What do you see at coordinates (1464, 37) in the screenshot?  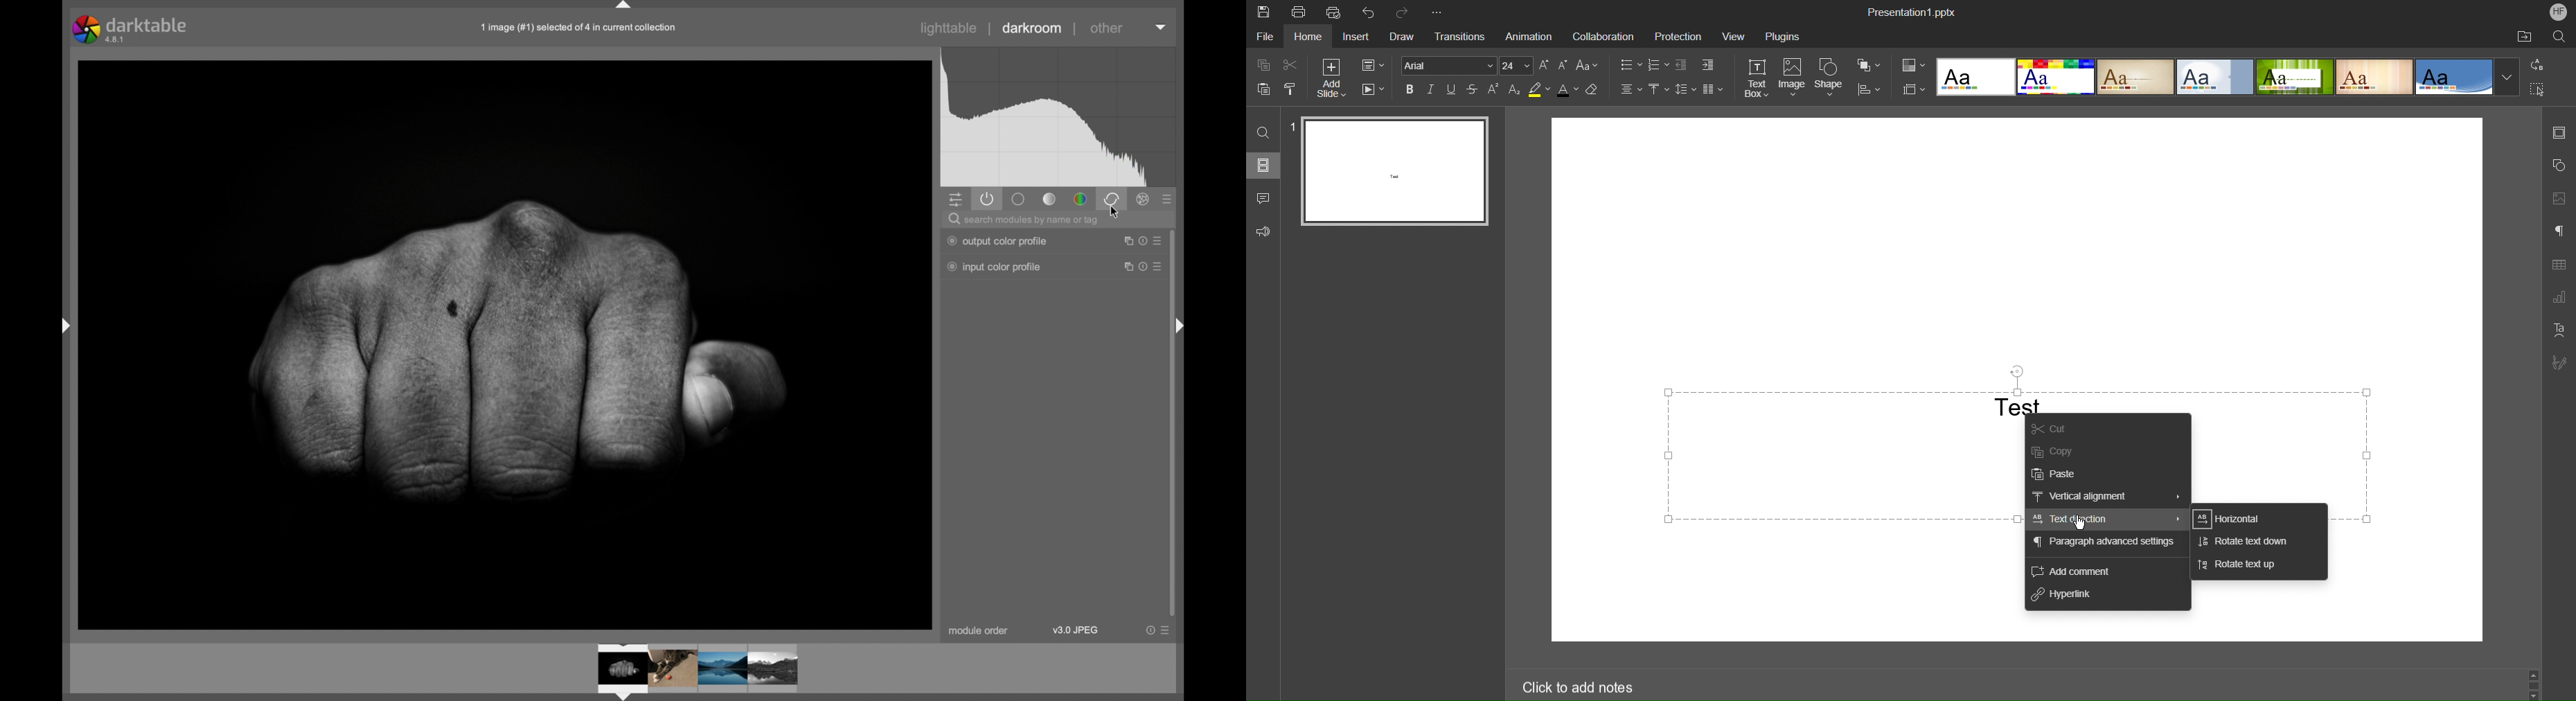 I see `Transitions` at bounding box center [1464, 37].